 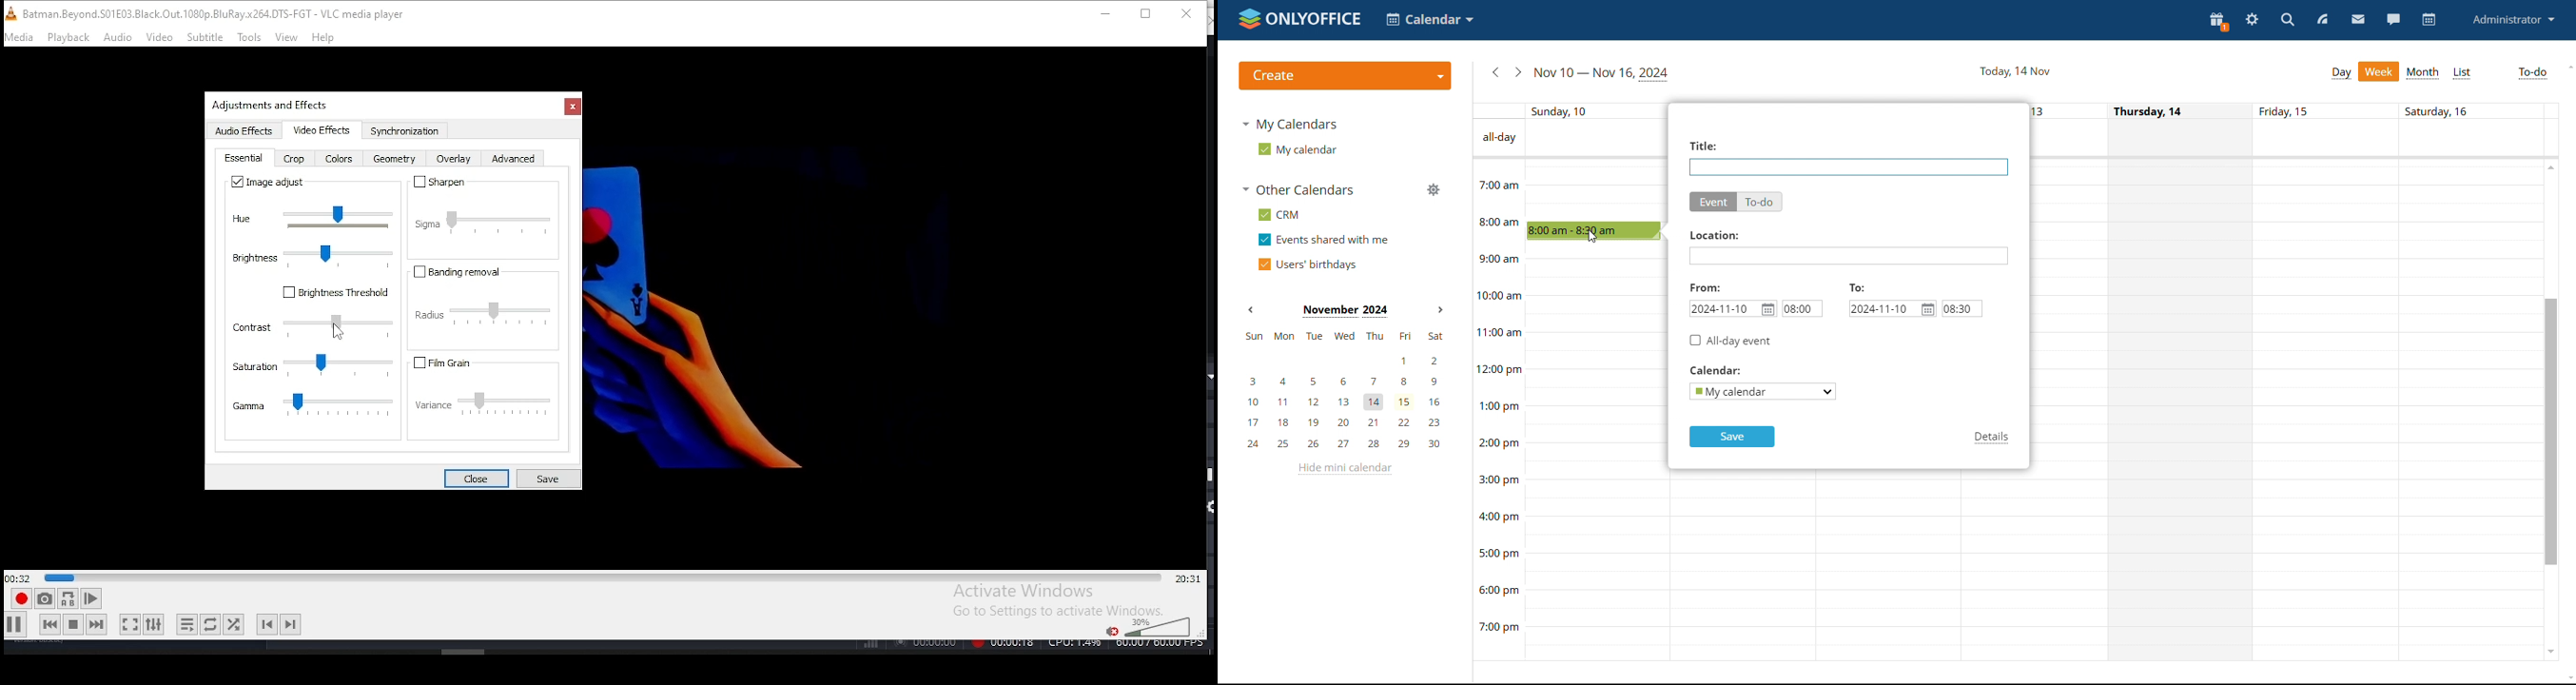 I want to click on contrast settings slider, so click(x=310, y=328).